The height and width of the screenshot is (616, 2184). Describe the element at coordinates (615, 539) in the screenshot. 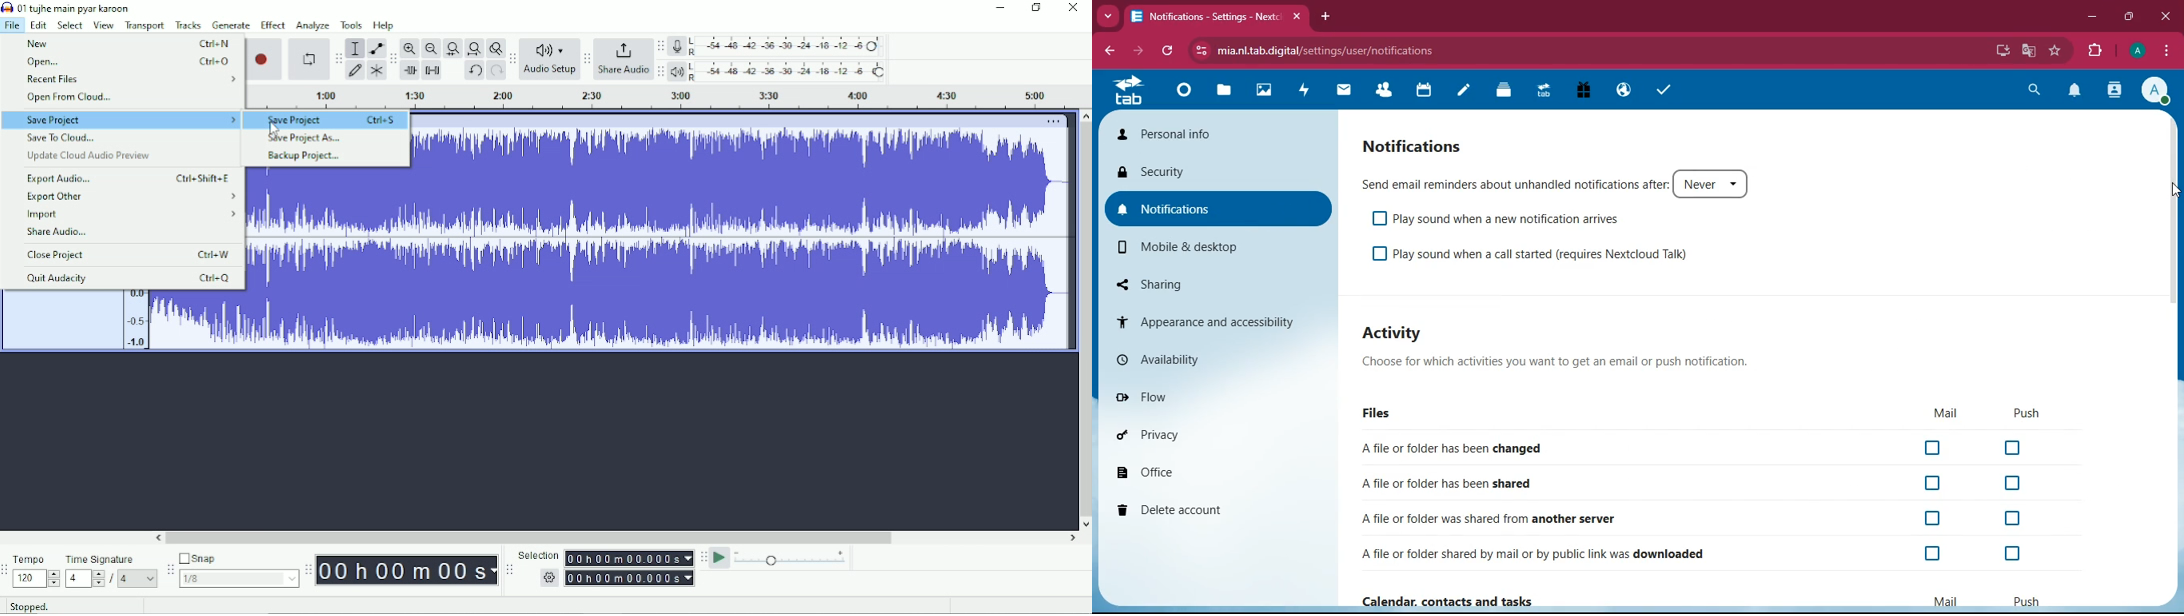

I see `Horizontal scrollbar` at that location.